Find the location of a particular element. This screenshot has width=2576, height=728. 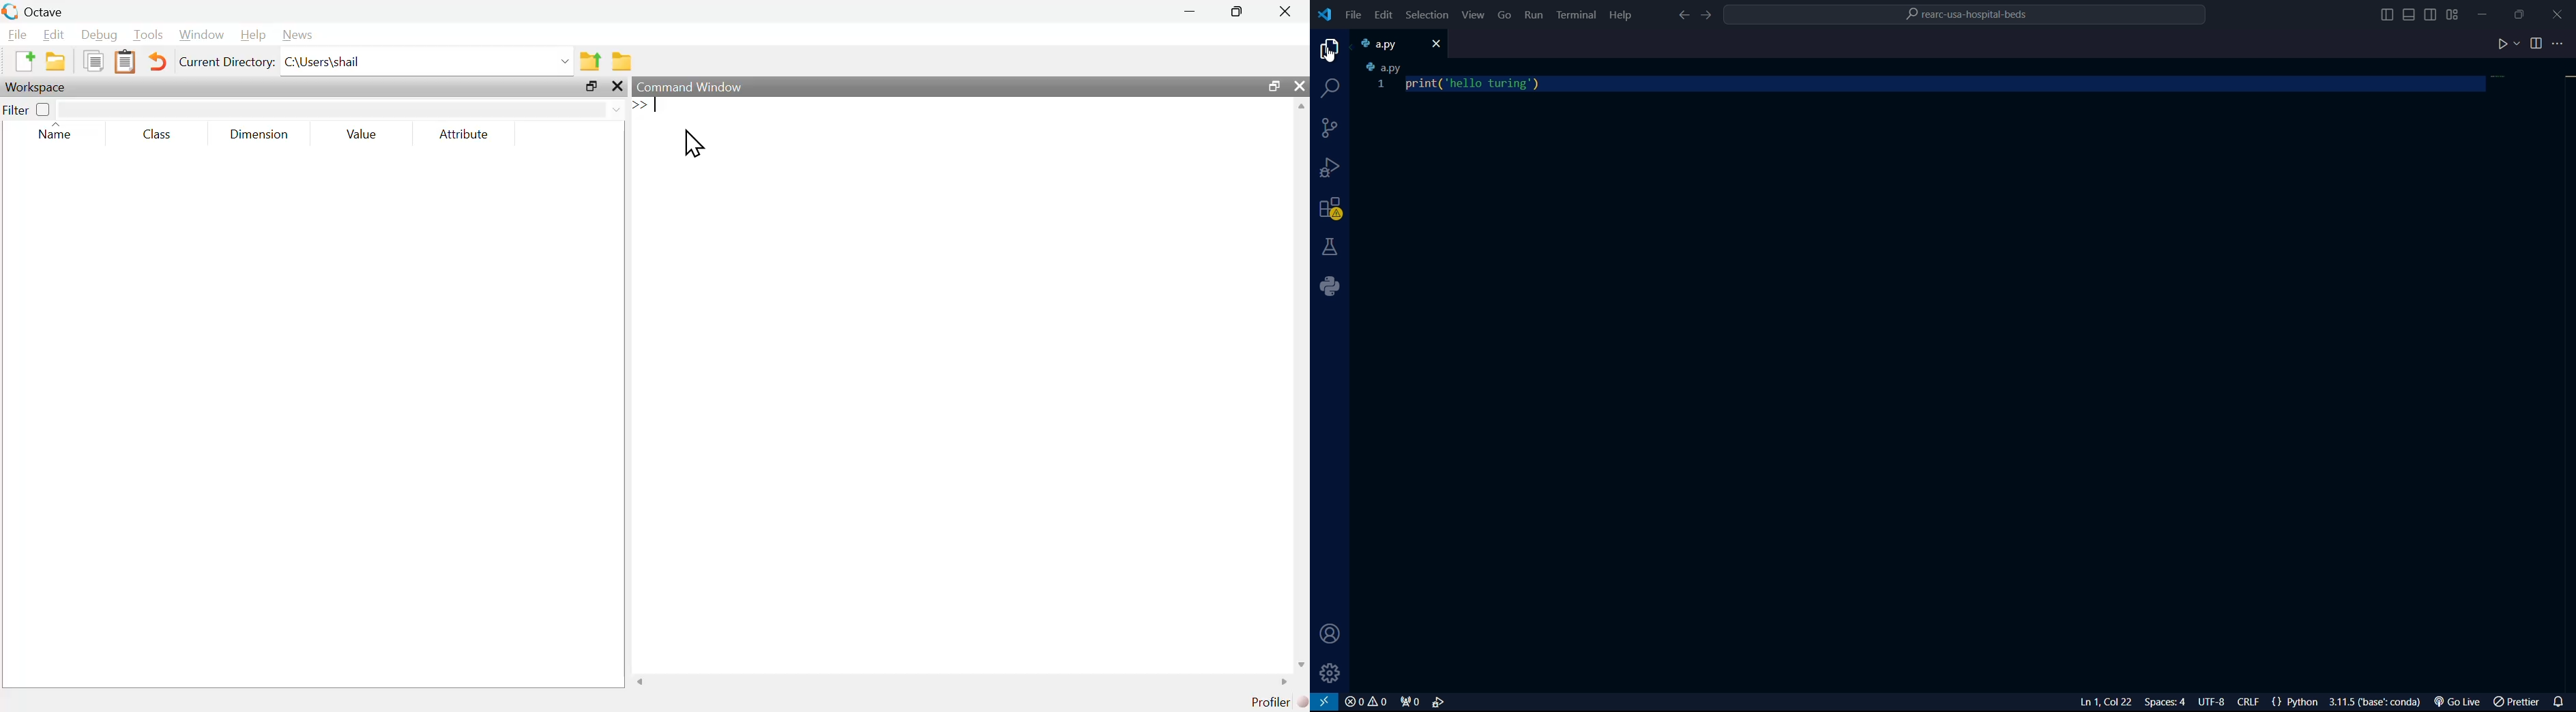

select end line of sequence is located at coordinates (2247, 702).